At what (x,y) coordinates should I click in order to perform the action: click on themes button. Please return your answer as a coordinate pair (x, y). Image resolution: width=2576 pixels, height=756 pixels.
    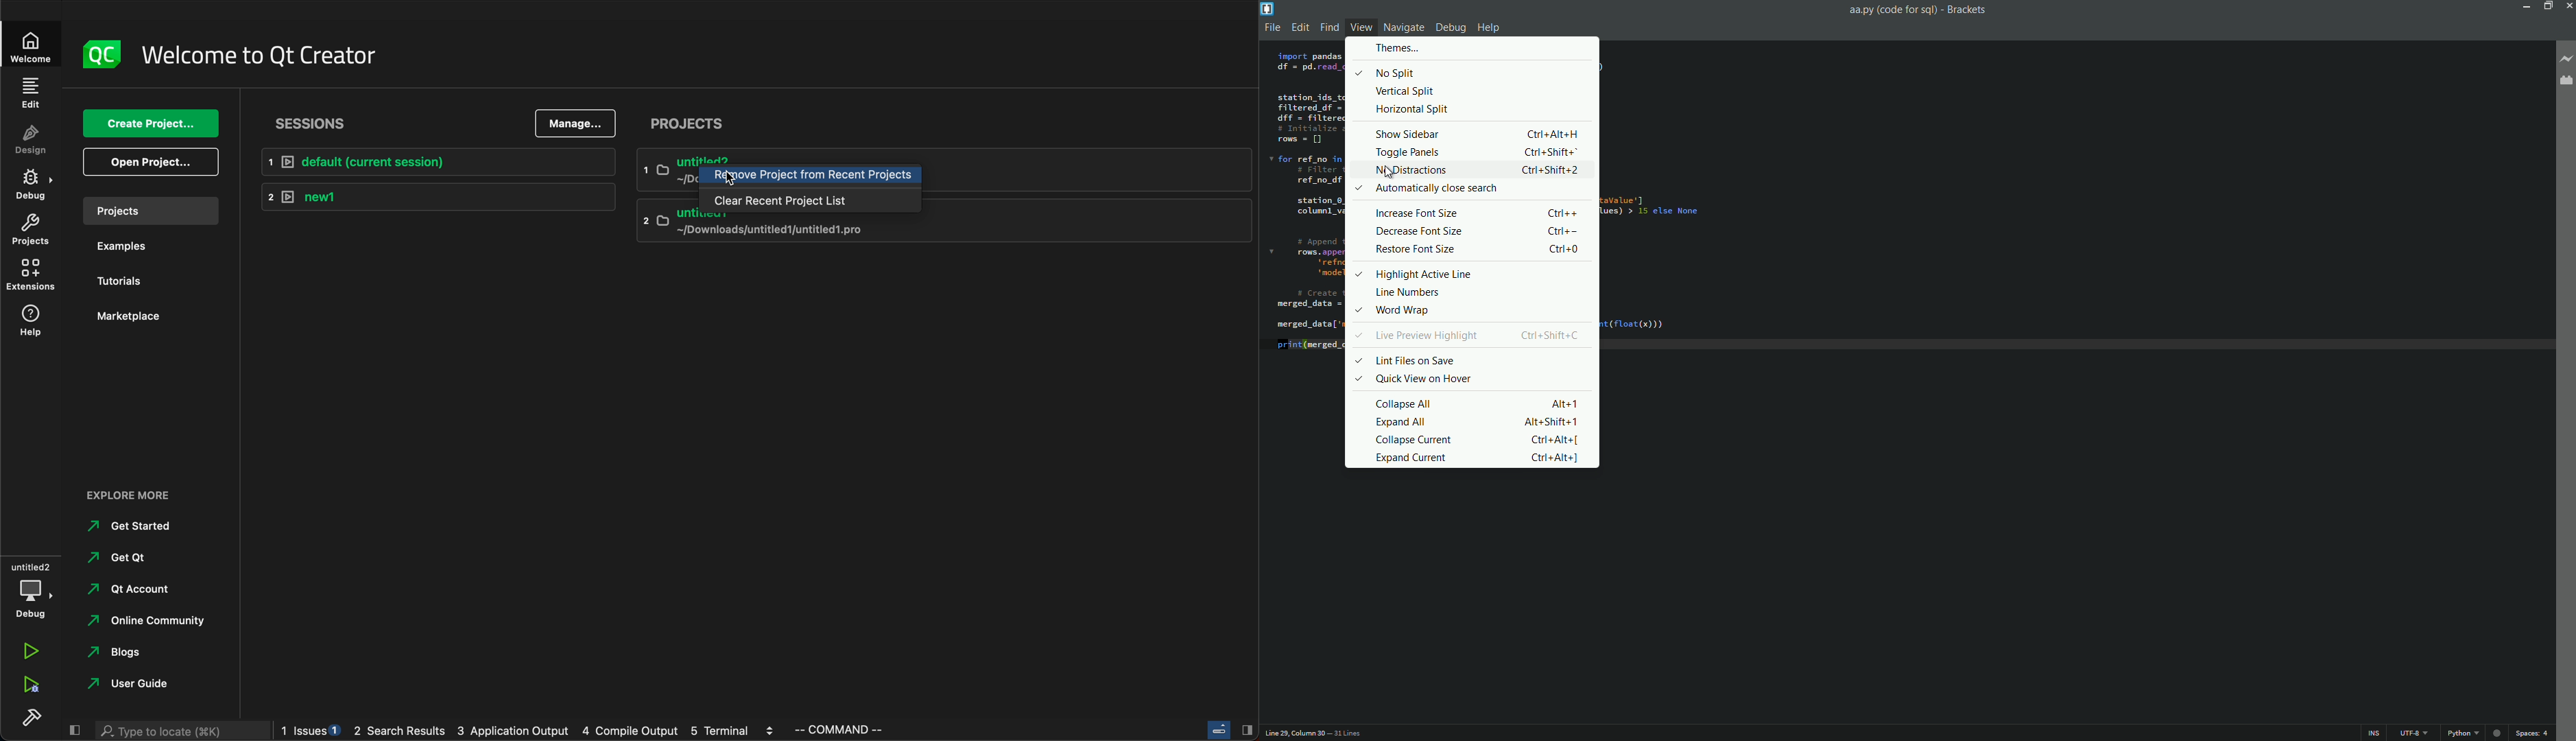
    Looking at the image, I should click on (1398, 47).